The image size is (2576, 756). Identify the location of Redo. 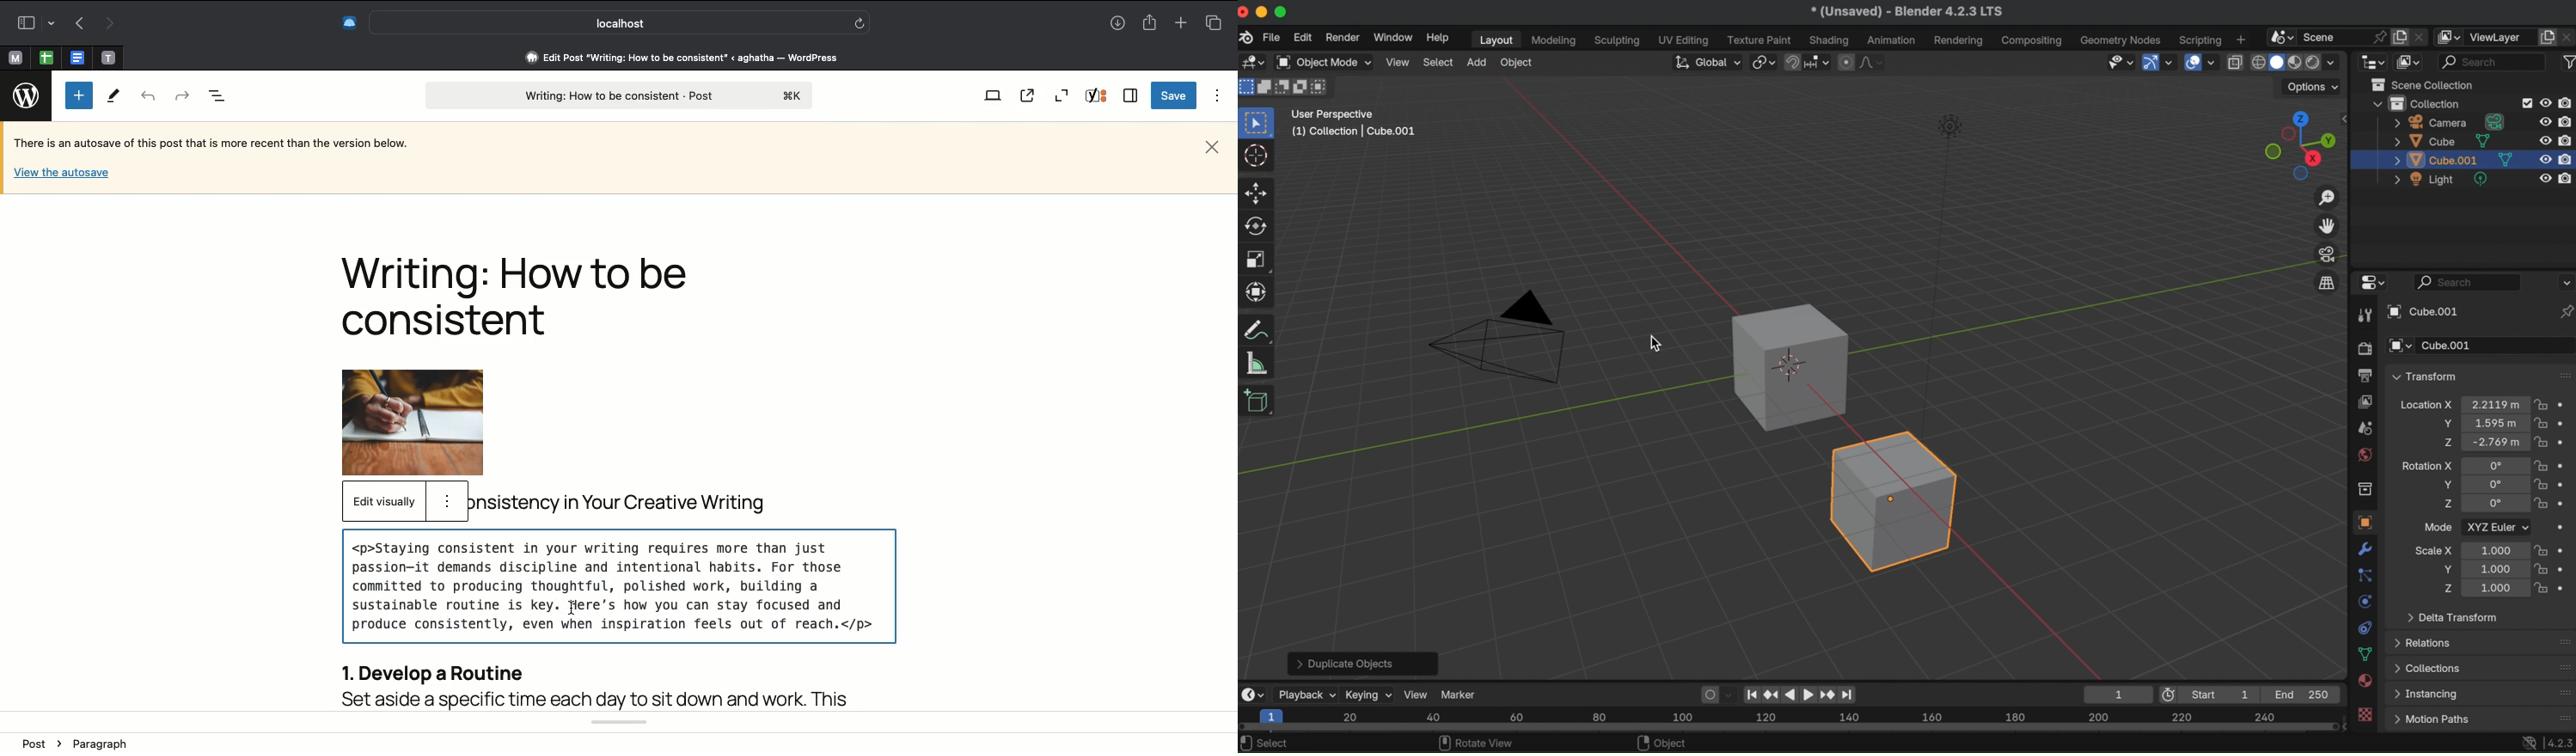
(181, 94).